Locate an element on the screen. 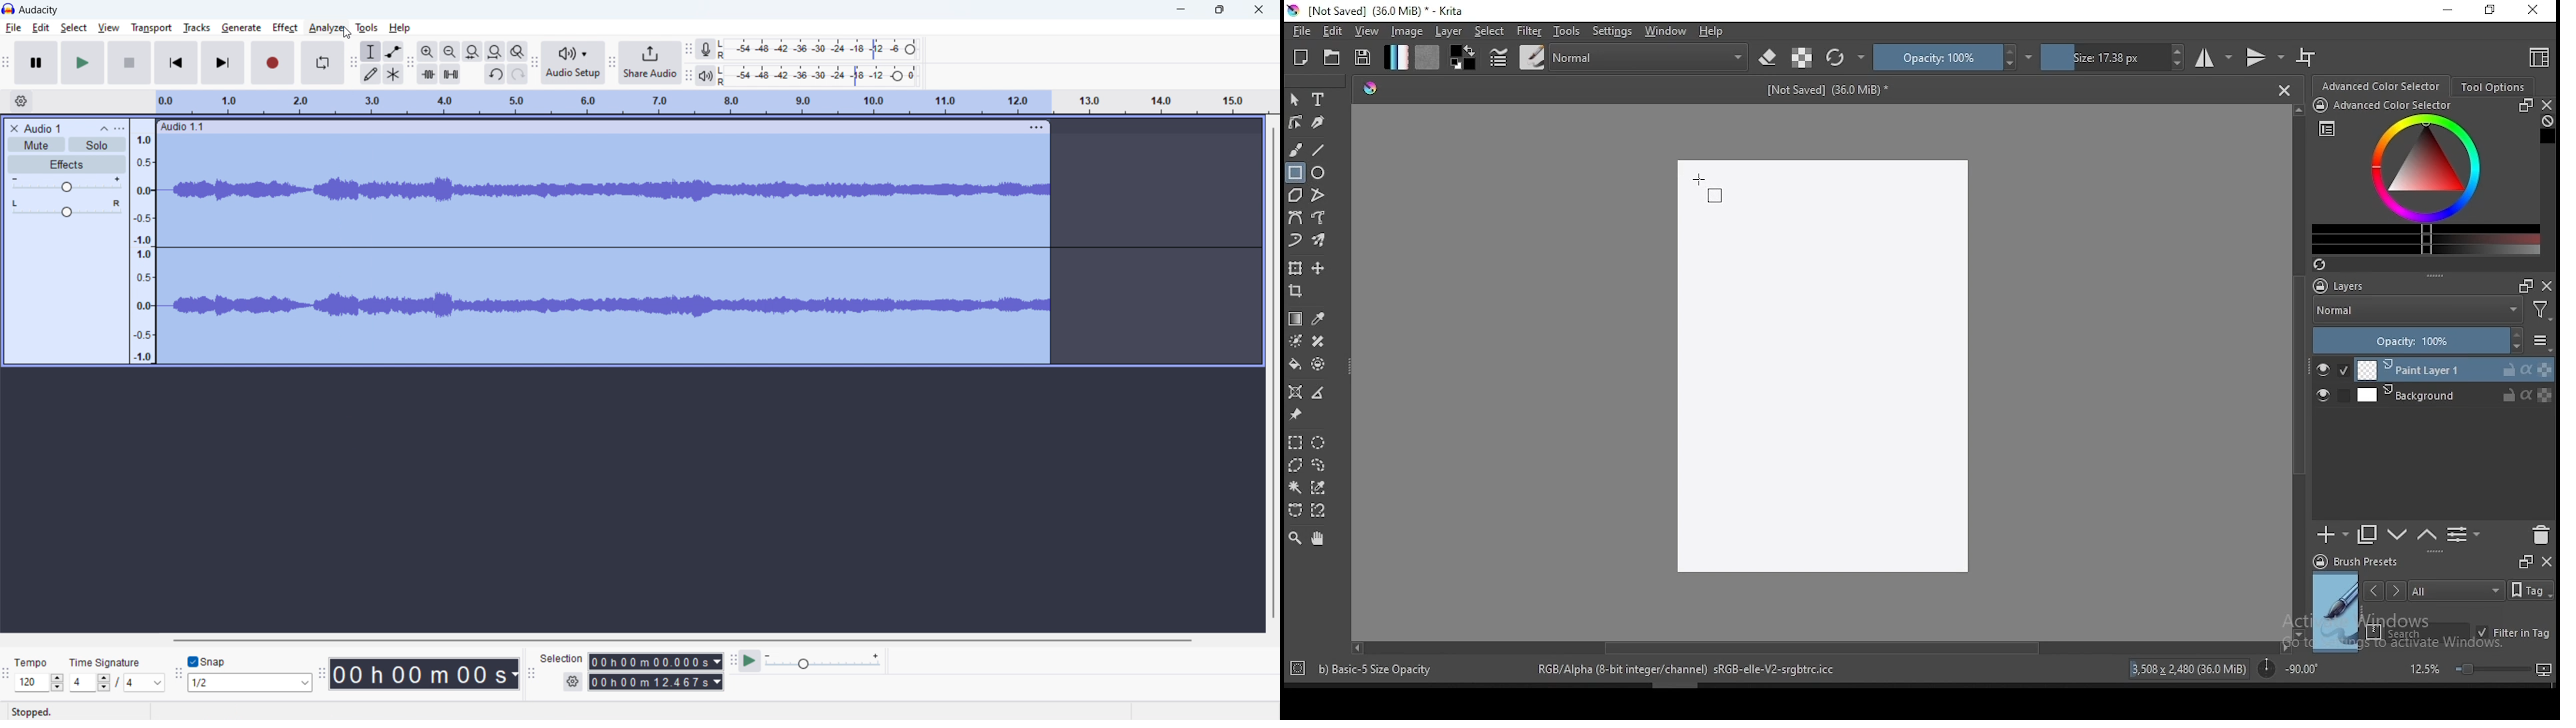 This screenshot has width=2576, height=728. playback speed is located at coordinates (824, 662).